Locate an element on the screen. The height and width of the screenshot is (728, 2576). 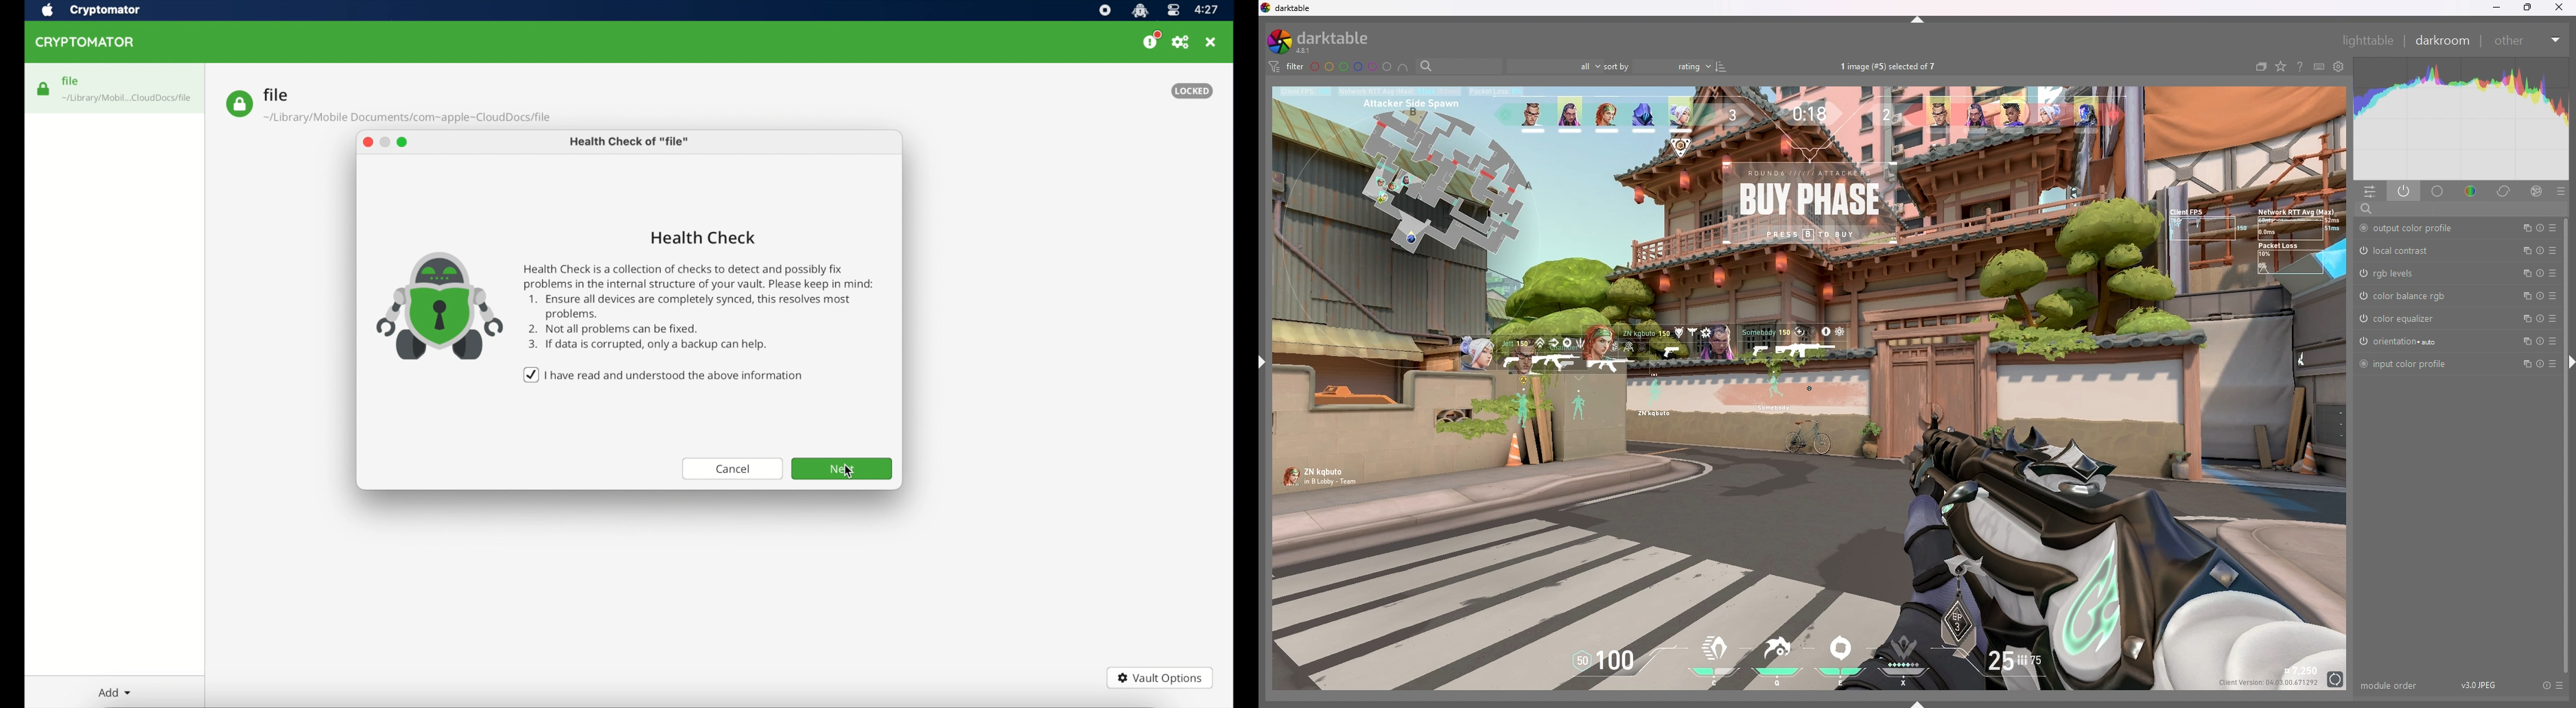
quick access panel is located at coordinates (2370, 191).